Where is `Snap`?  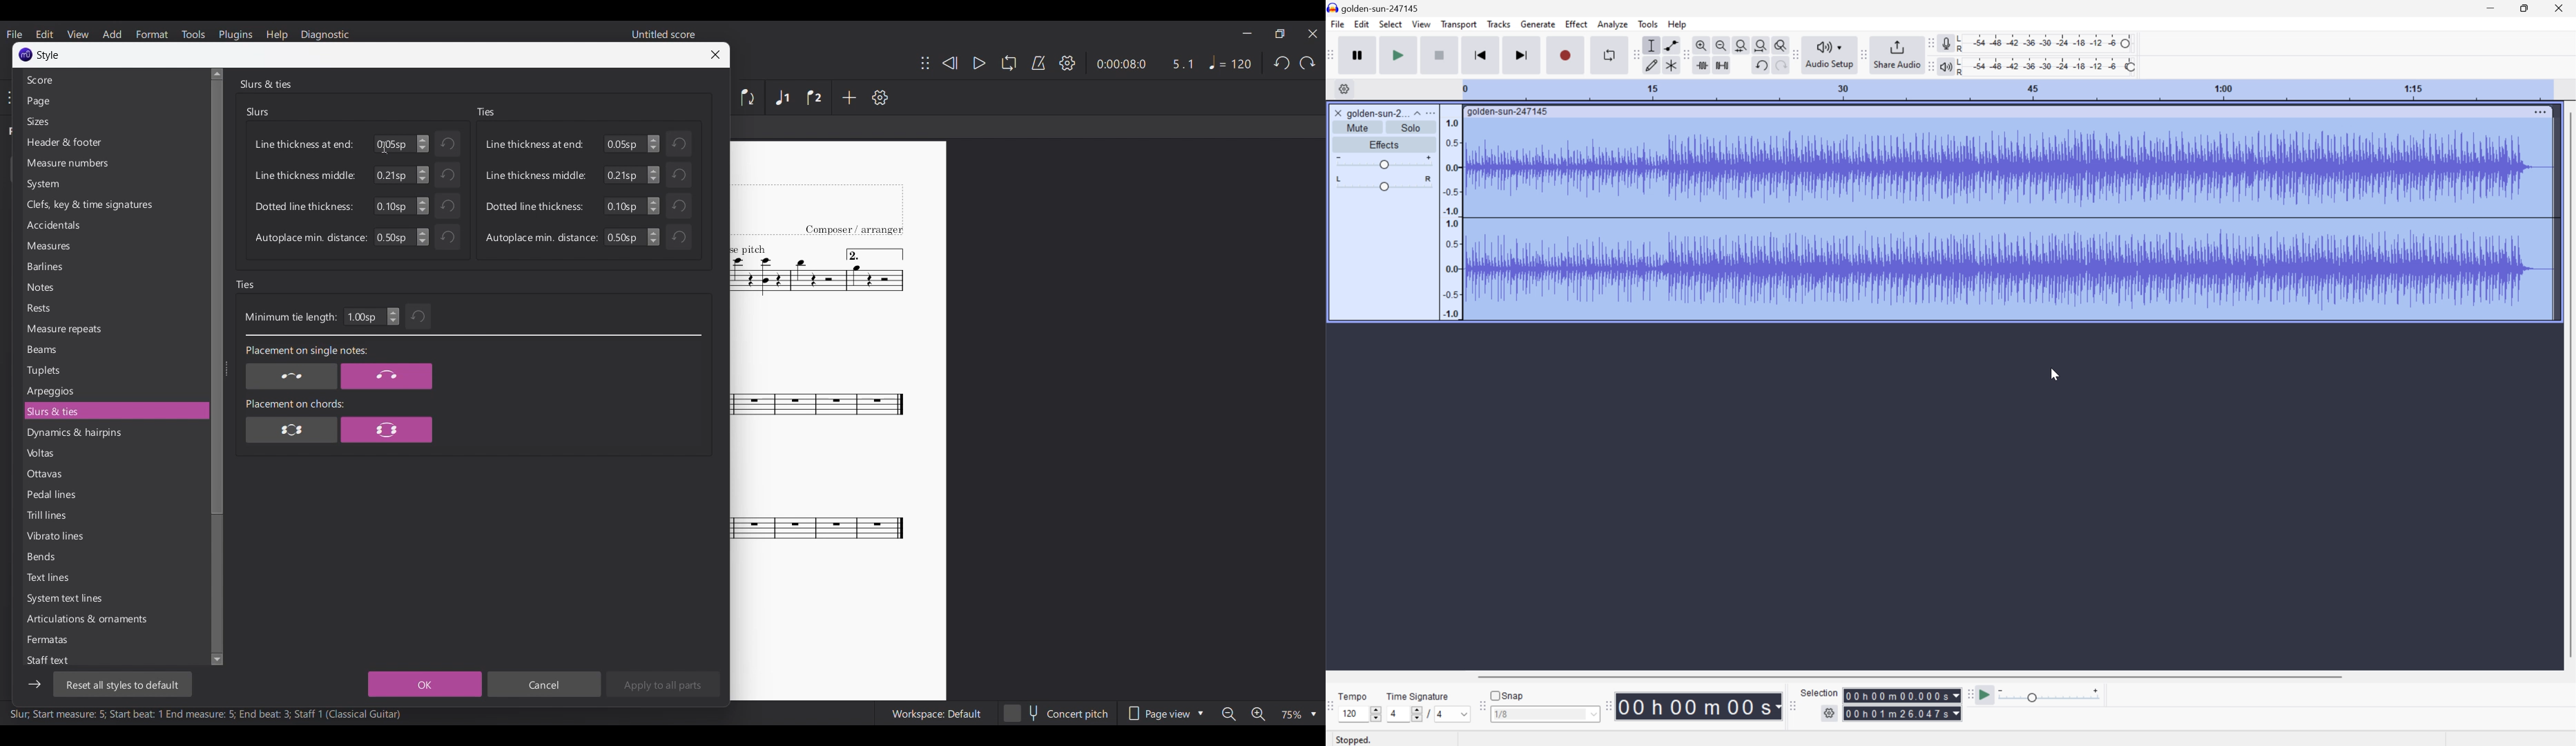
Snap is located at coordinates (1508, 695).